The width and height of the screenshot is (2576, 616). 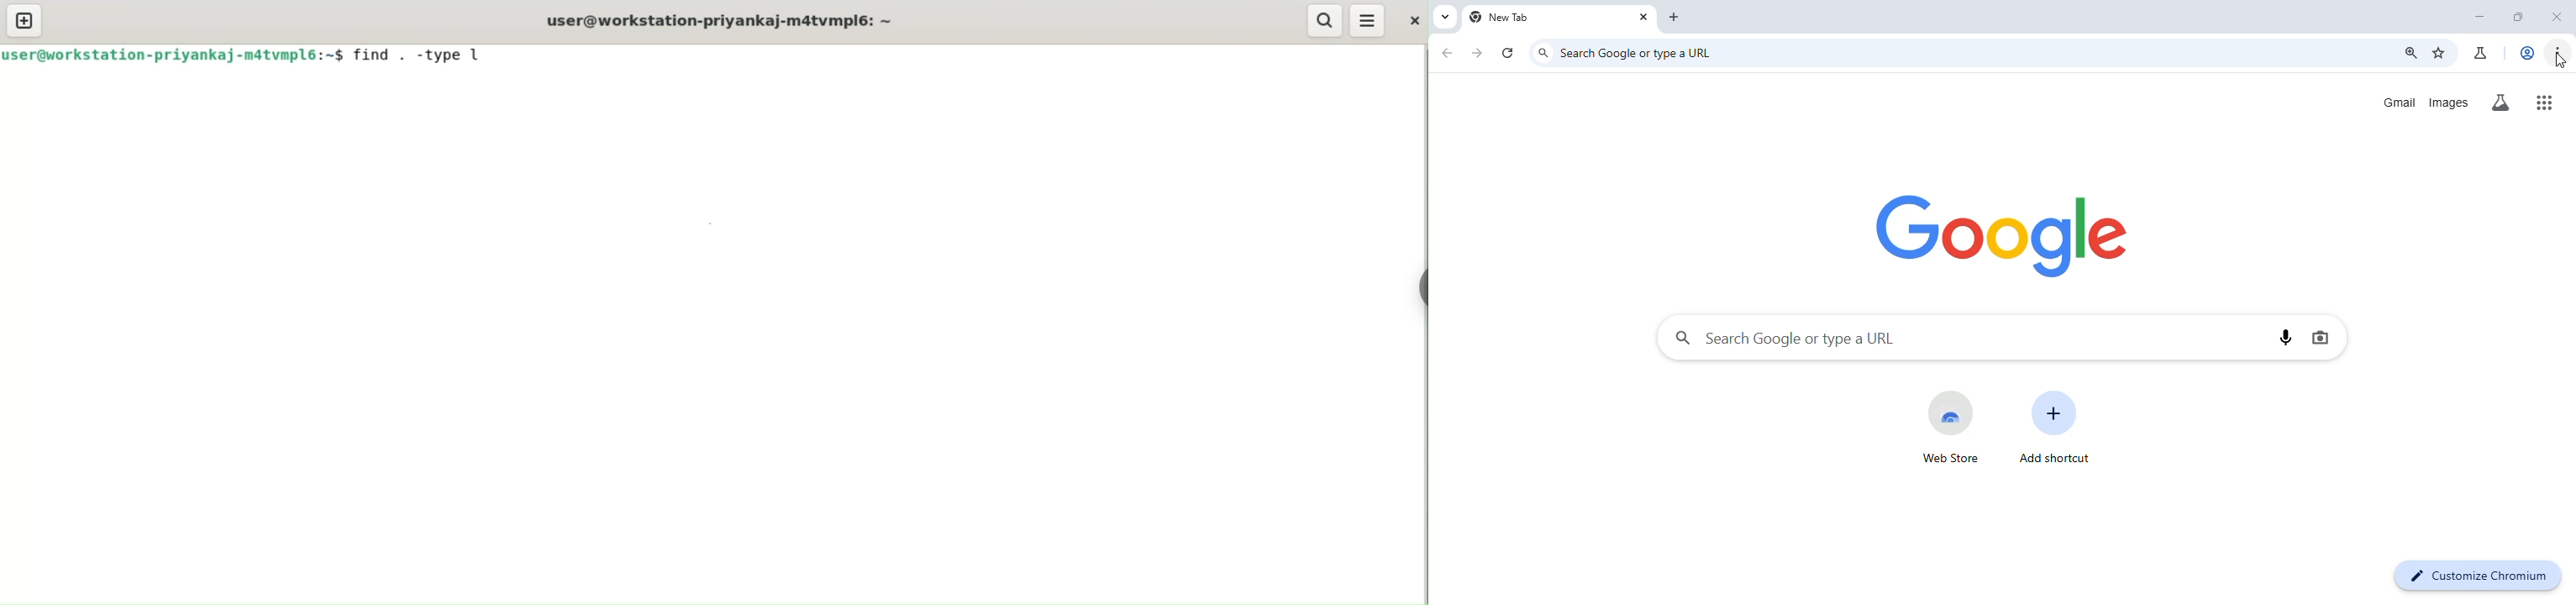 What do you see at coordinates (1369, 20) in the screenshot?
I see `menu` at bounding box center [1369, 20].